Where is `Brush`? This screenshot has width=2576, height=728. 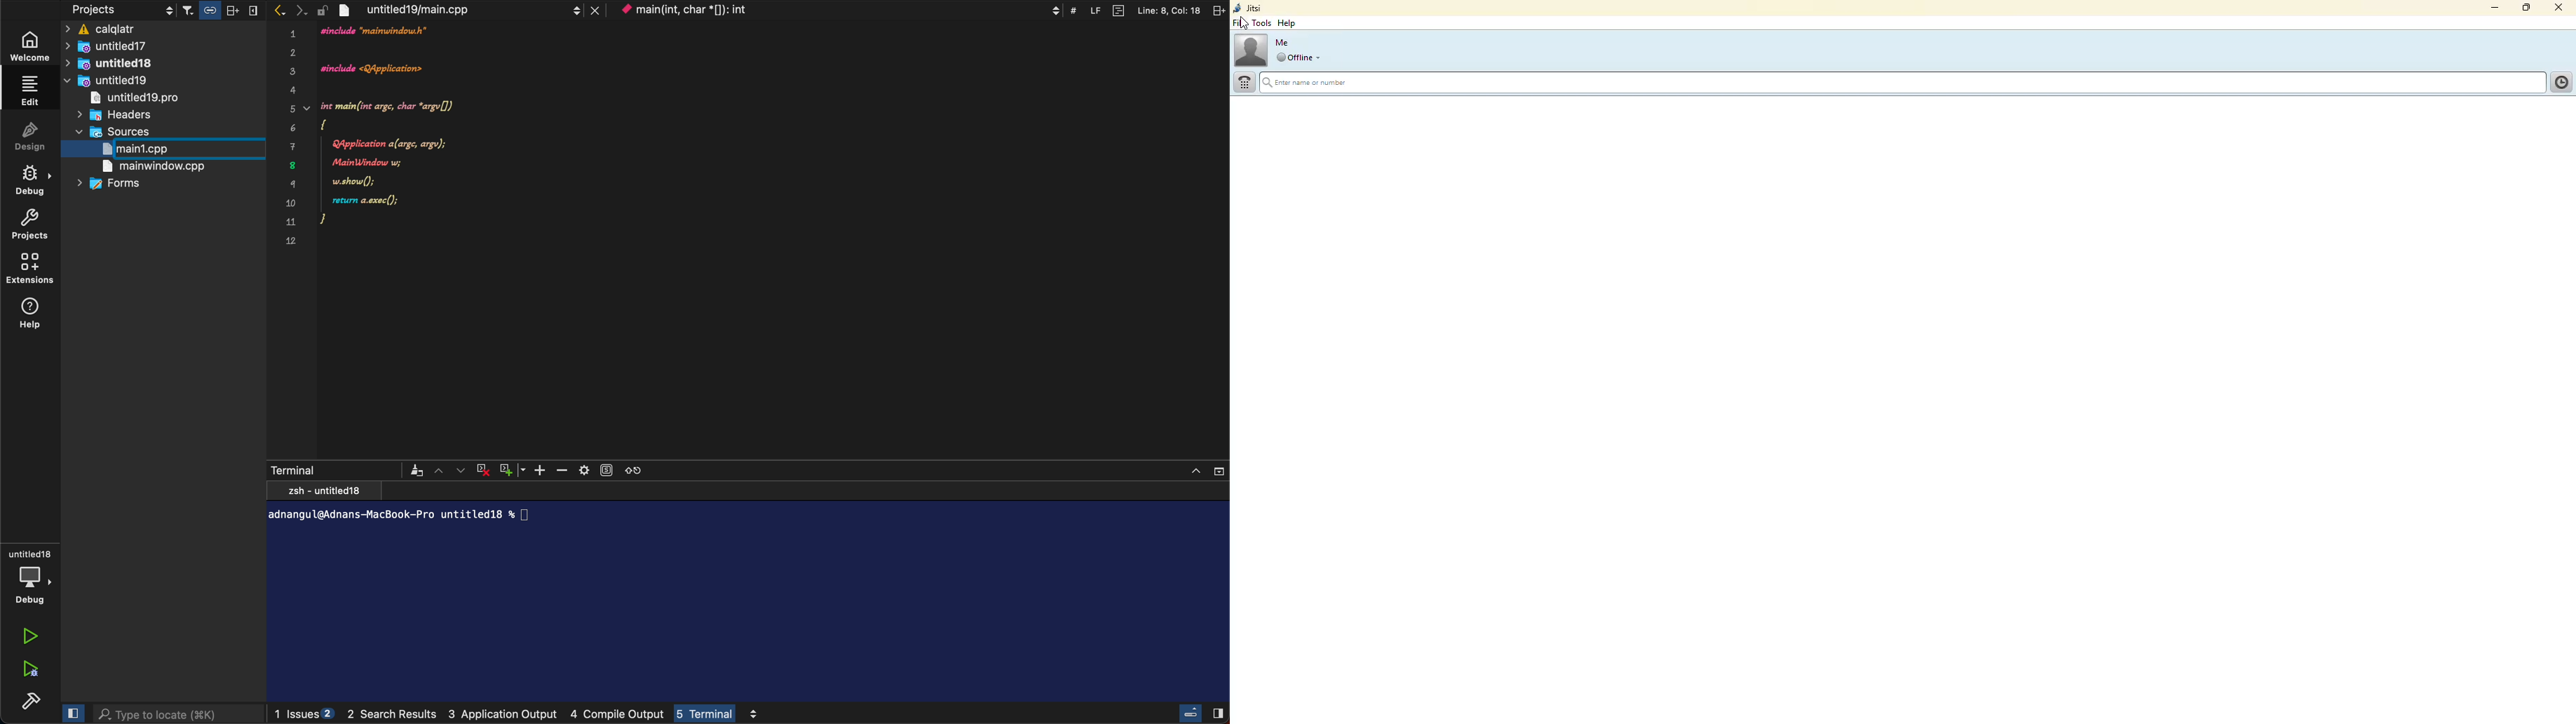
Brush is located at coordinates (416, 469).